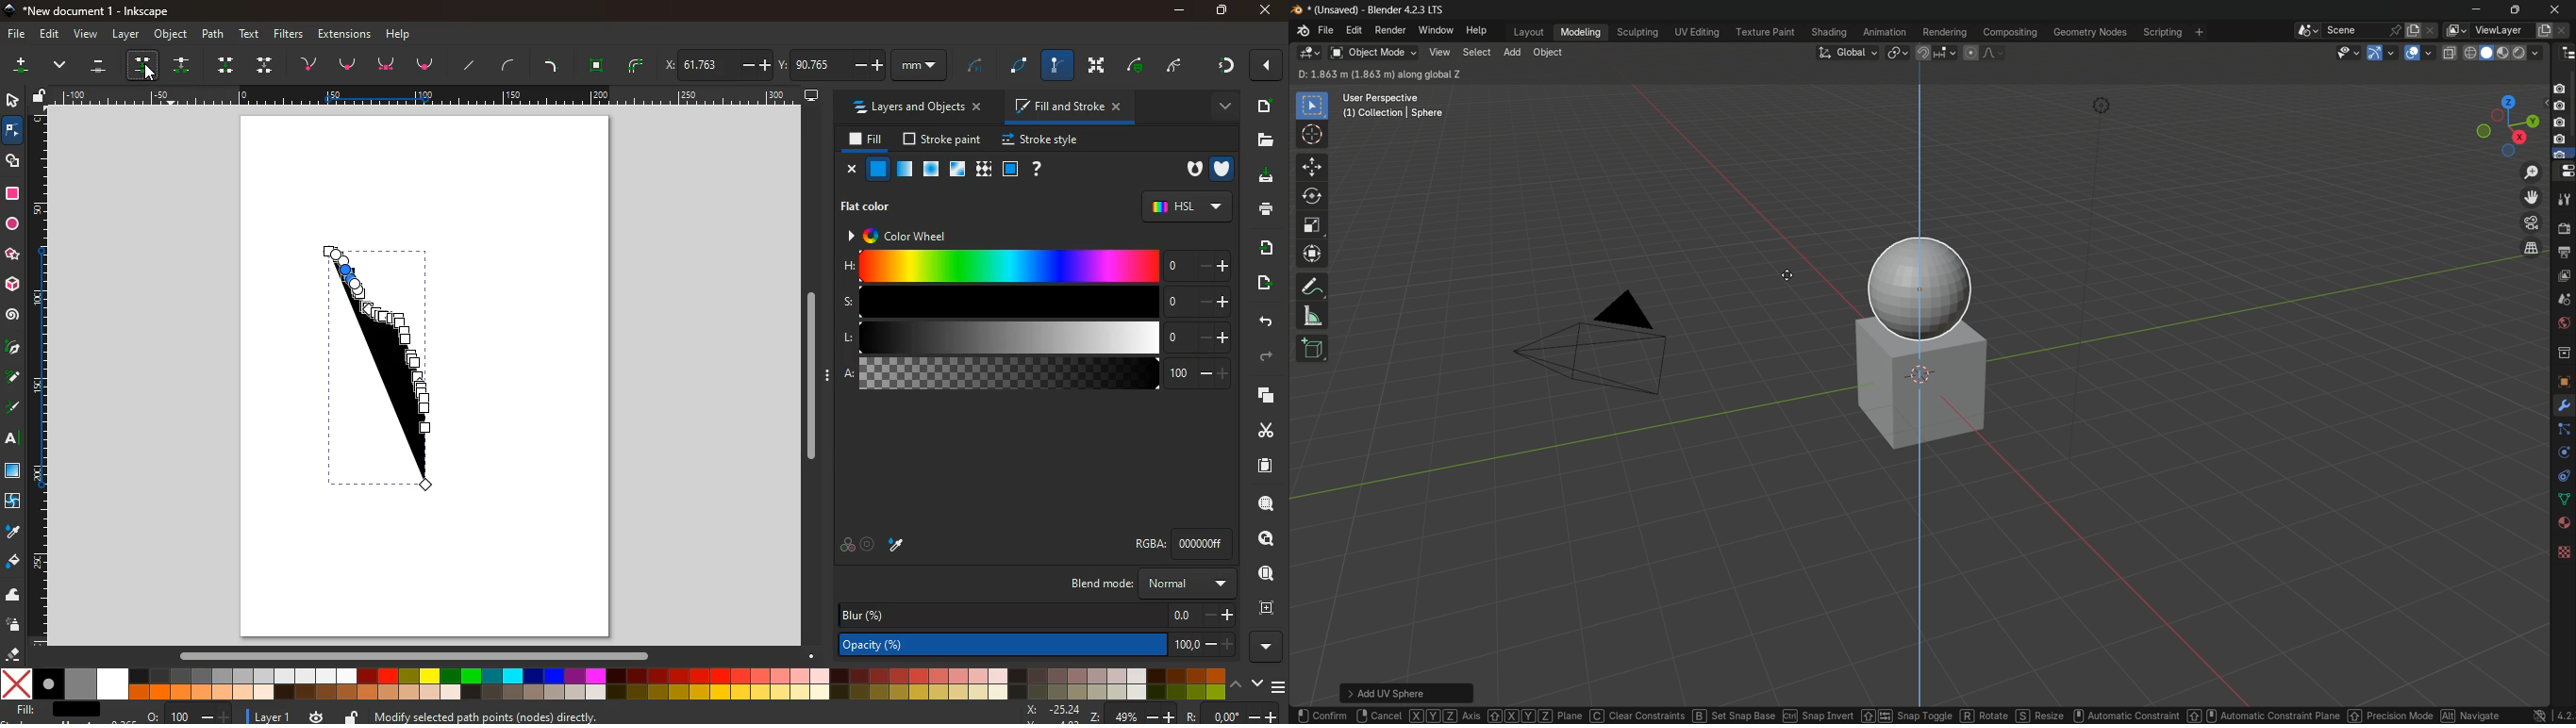  Describe the element at coordinates (944, 139) in the screenshot. I see `stroke paint` at that location.